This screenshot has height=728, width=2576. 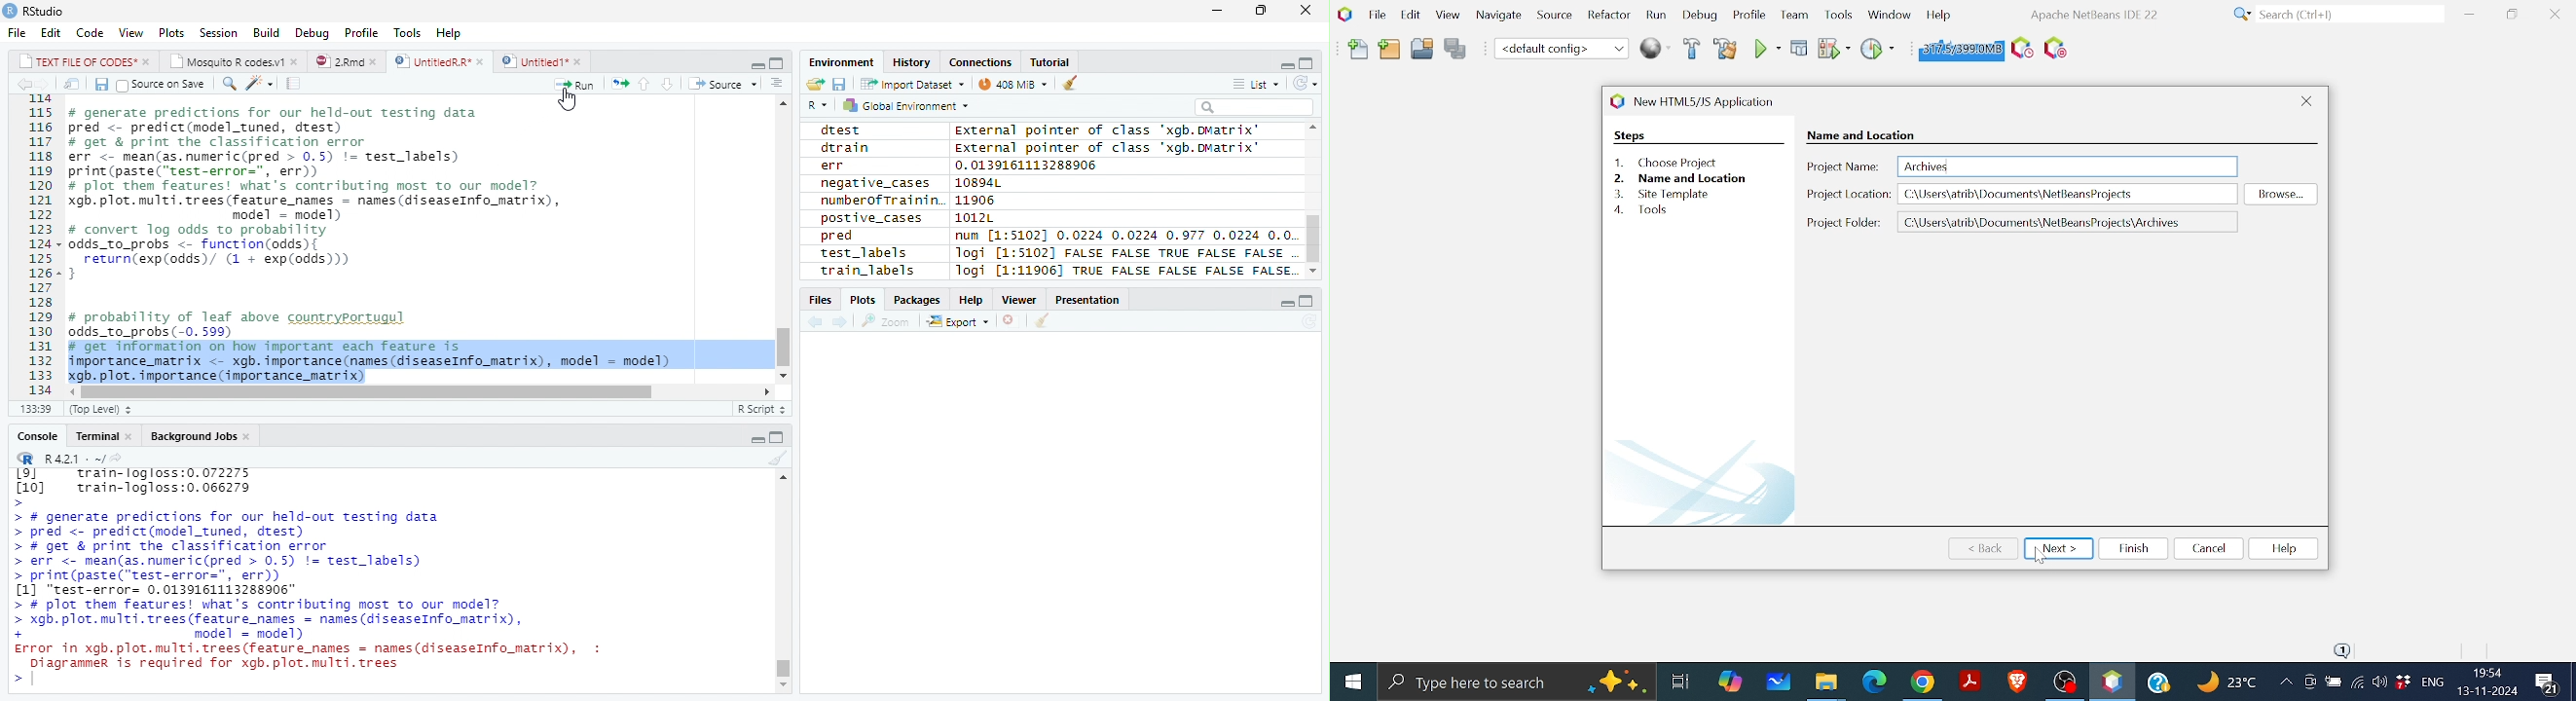 What do you see at coordinates (820, 300) in the screenshot?
I see `Files` at bounding box center [820, 300].